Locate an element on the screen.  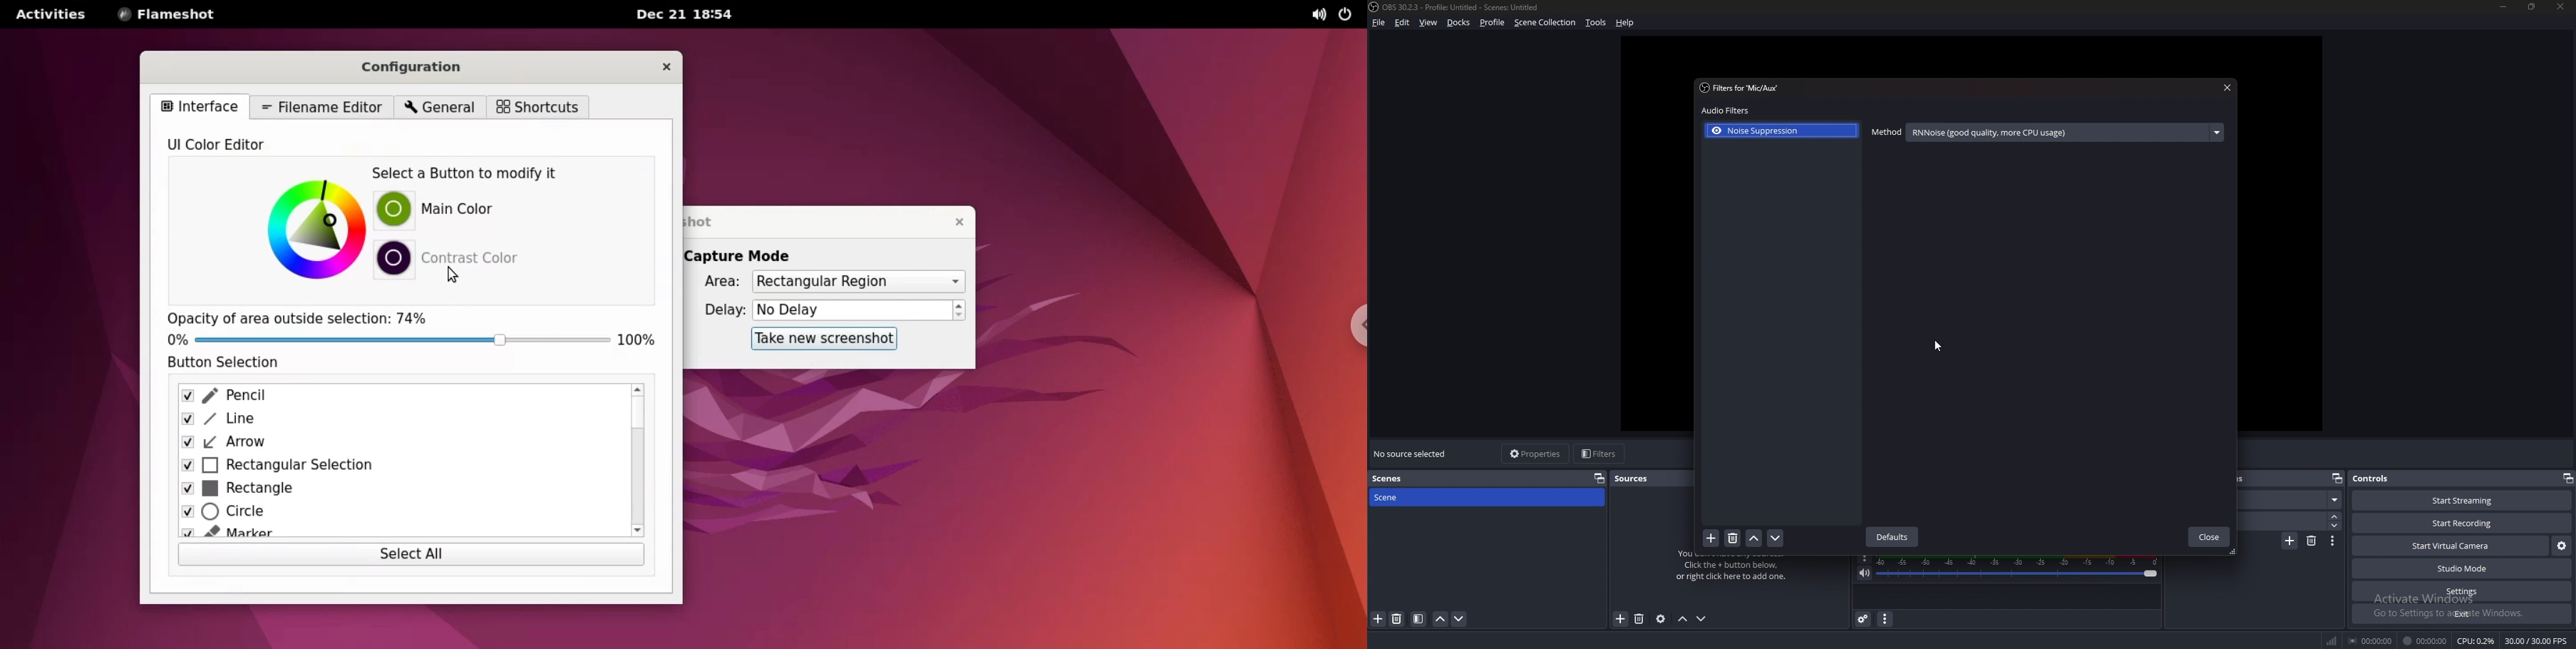
virtual camera settings is located at coordinates (2561, 546).